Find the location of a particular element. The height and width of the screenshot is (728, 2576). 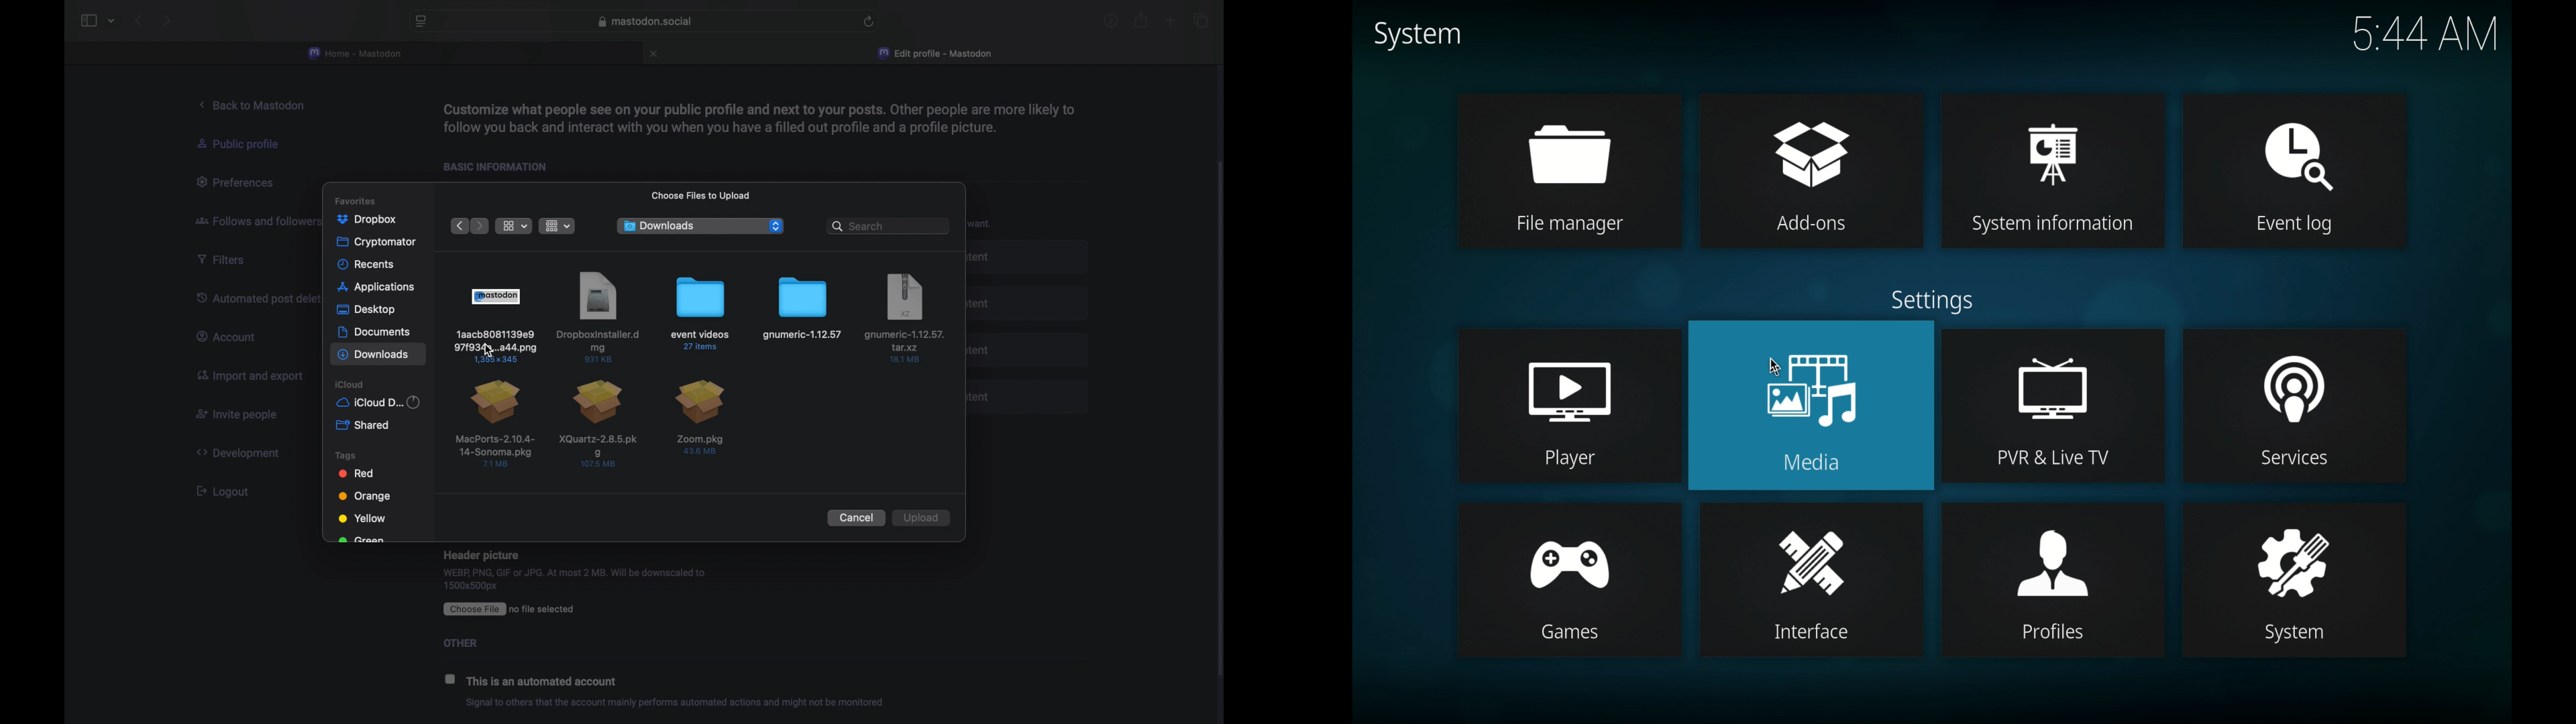

web address is located at coordinates (645, 21).